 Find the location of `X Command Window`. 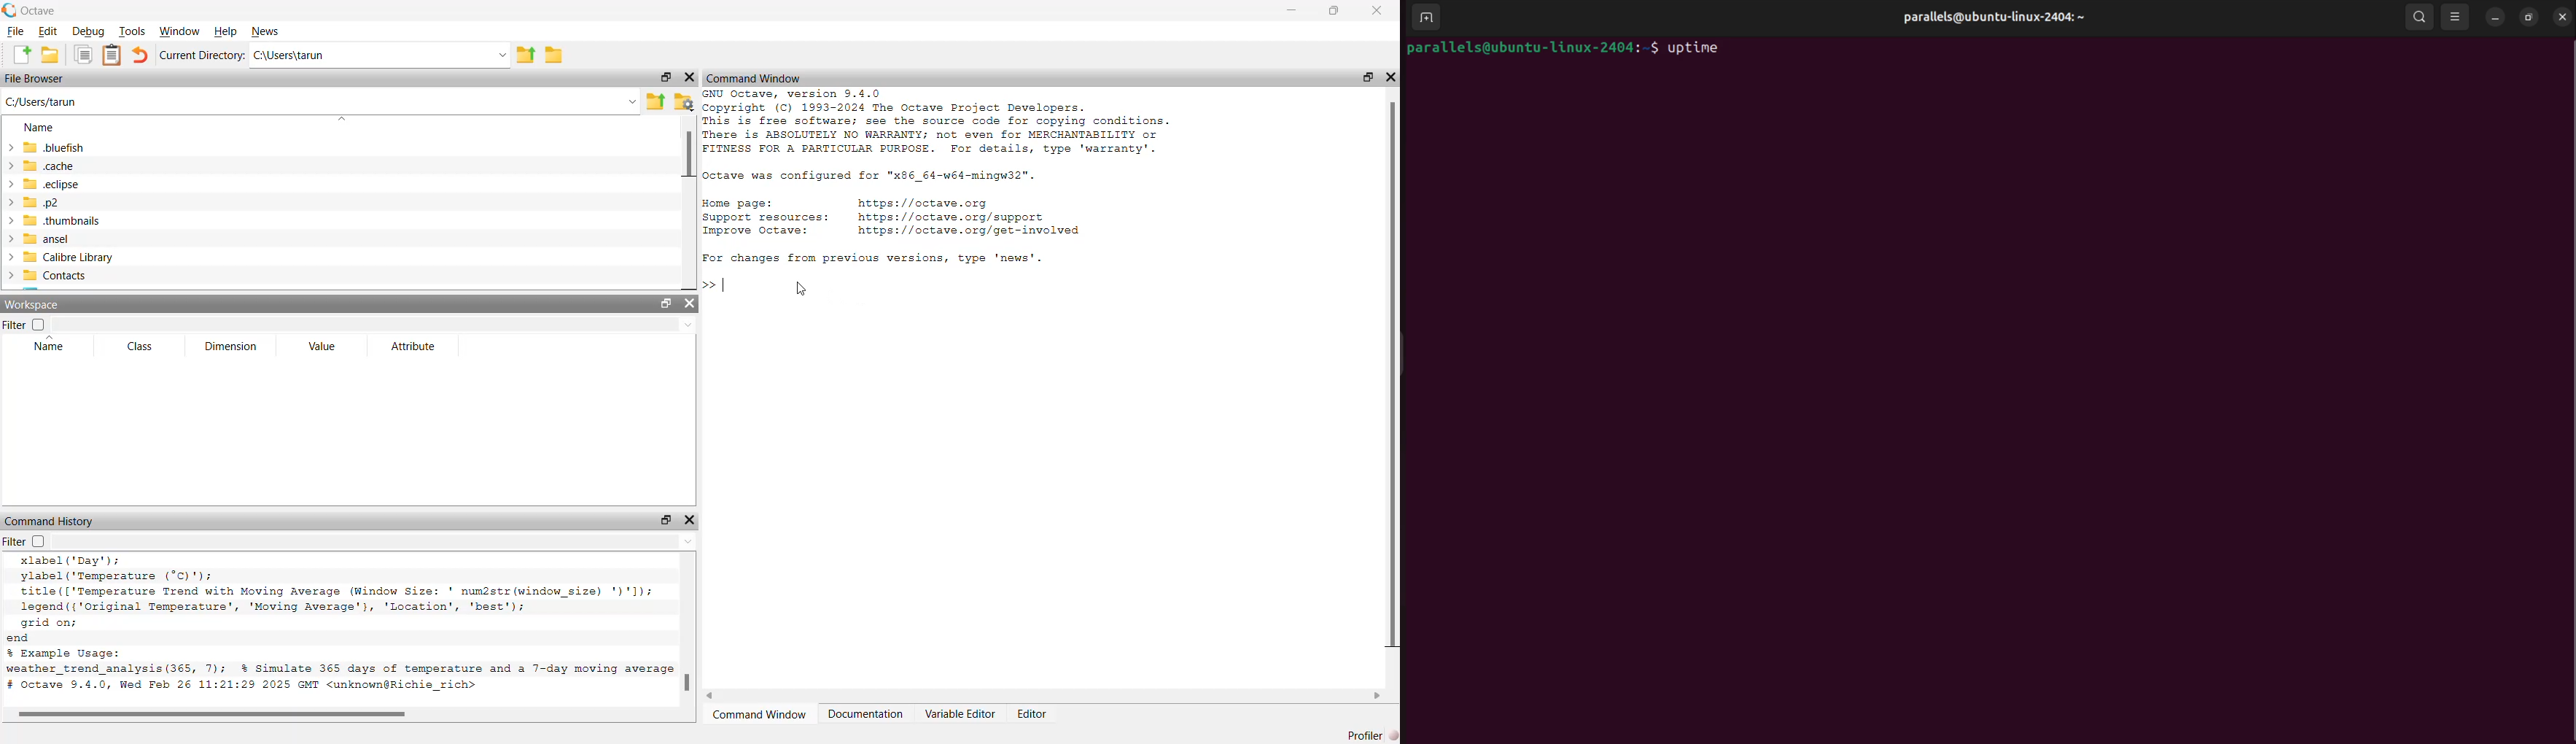

X Command Window is located at coordinates (769, 75).